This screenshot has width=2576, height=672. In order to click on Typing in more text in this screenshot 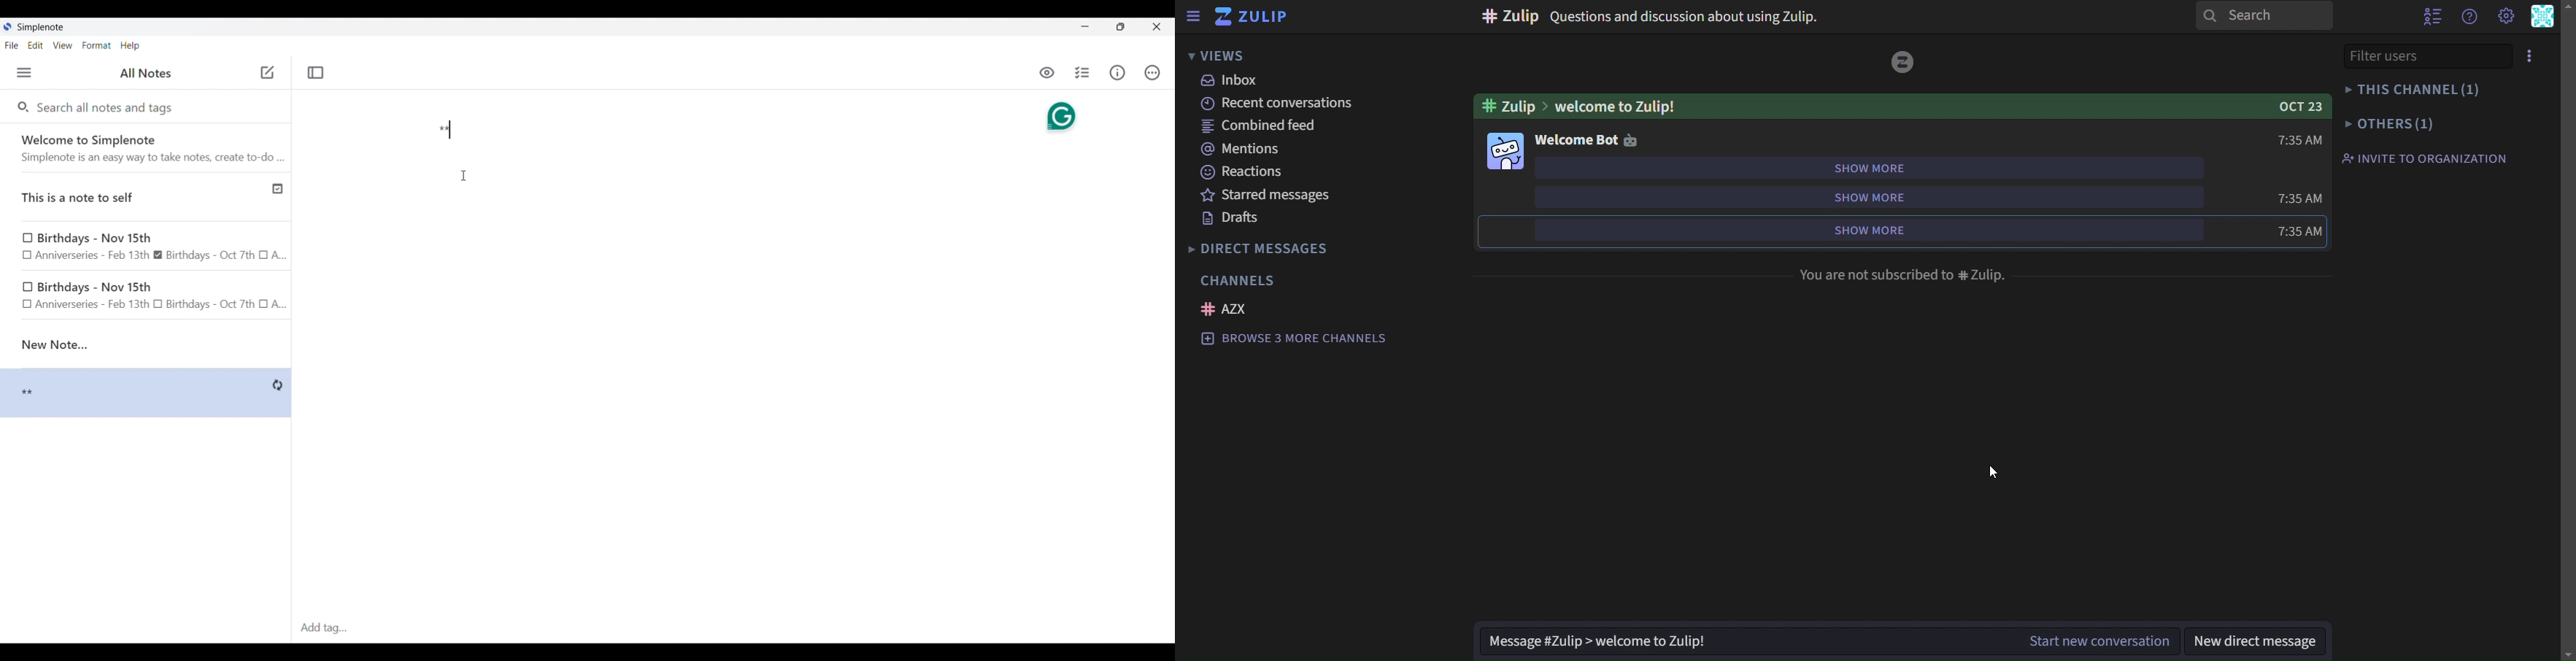, I will do `click(451, 129)`.